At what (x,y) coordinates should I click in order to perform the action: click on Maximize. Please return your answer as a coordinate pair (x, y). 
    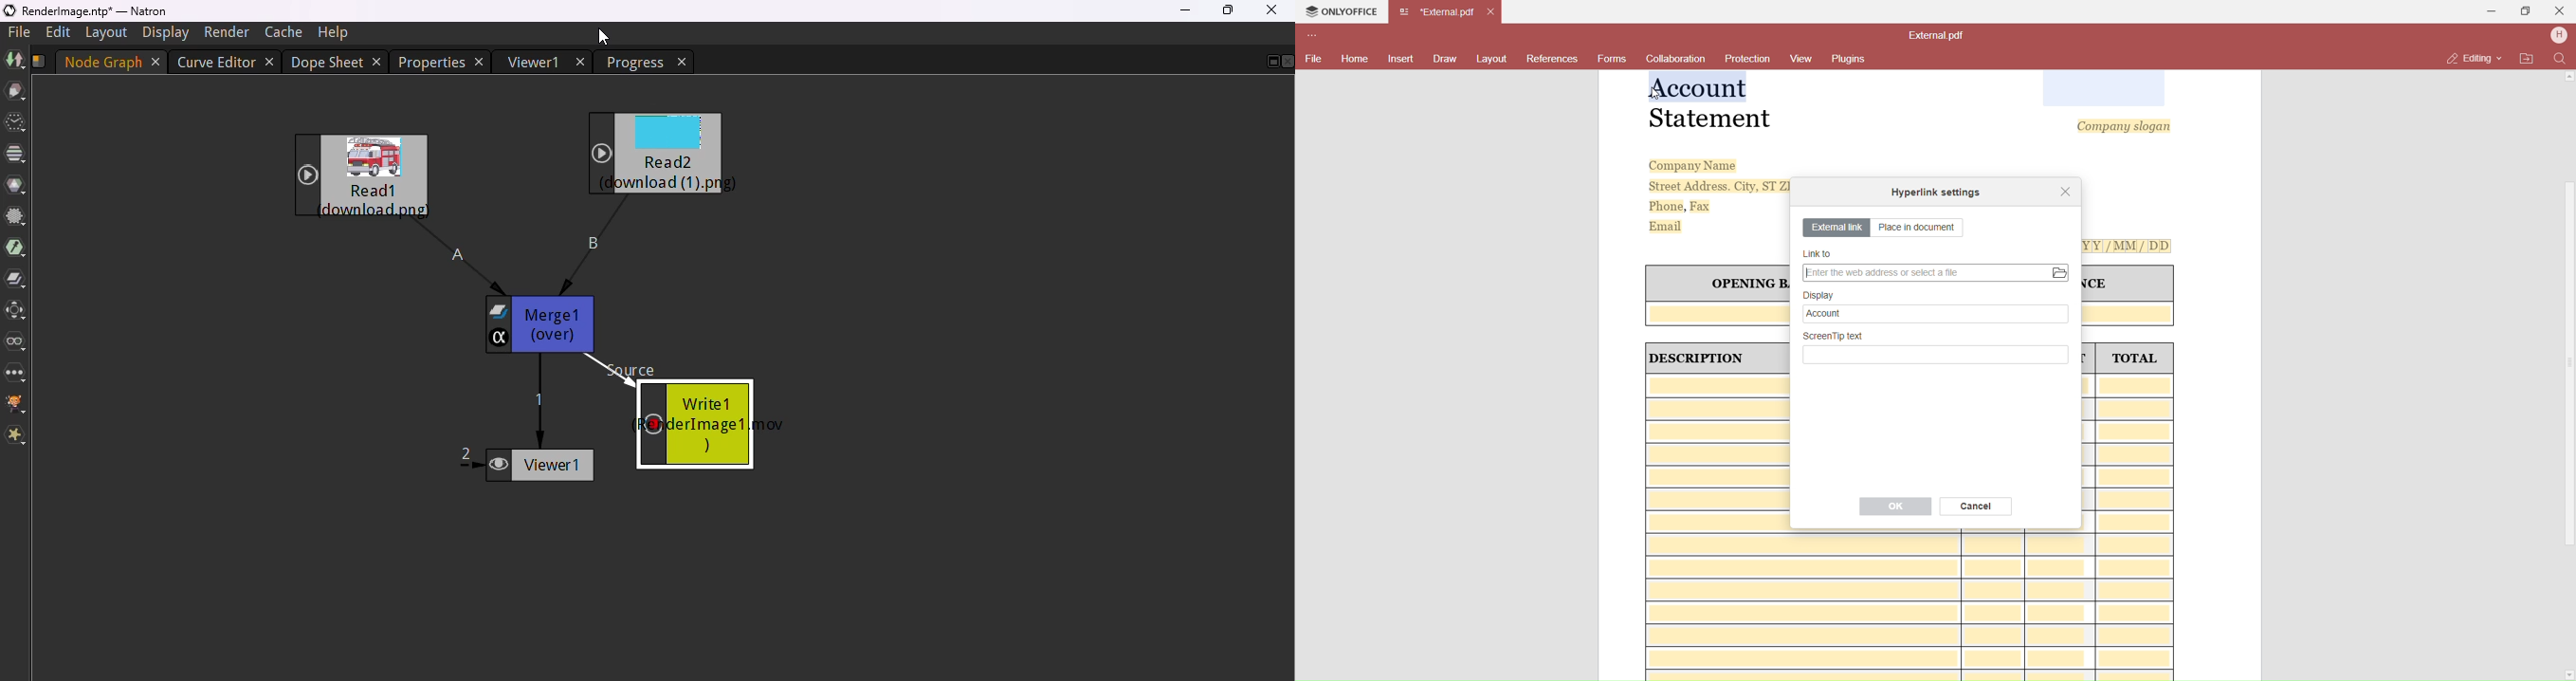
    Looking at the image, I should click on (2523, 11).